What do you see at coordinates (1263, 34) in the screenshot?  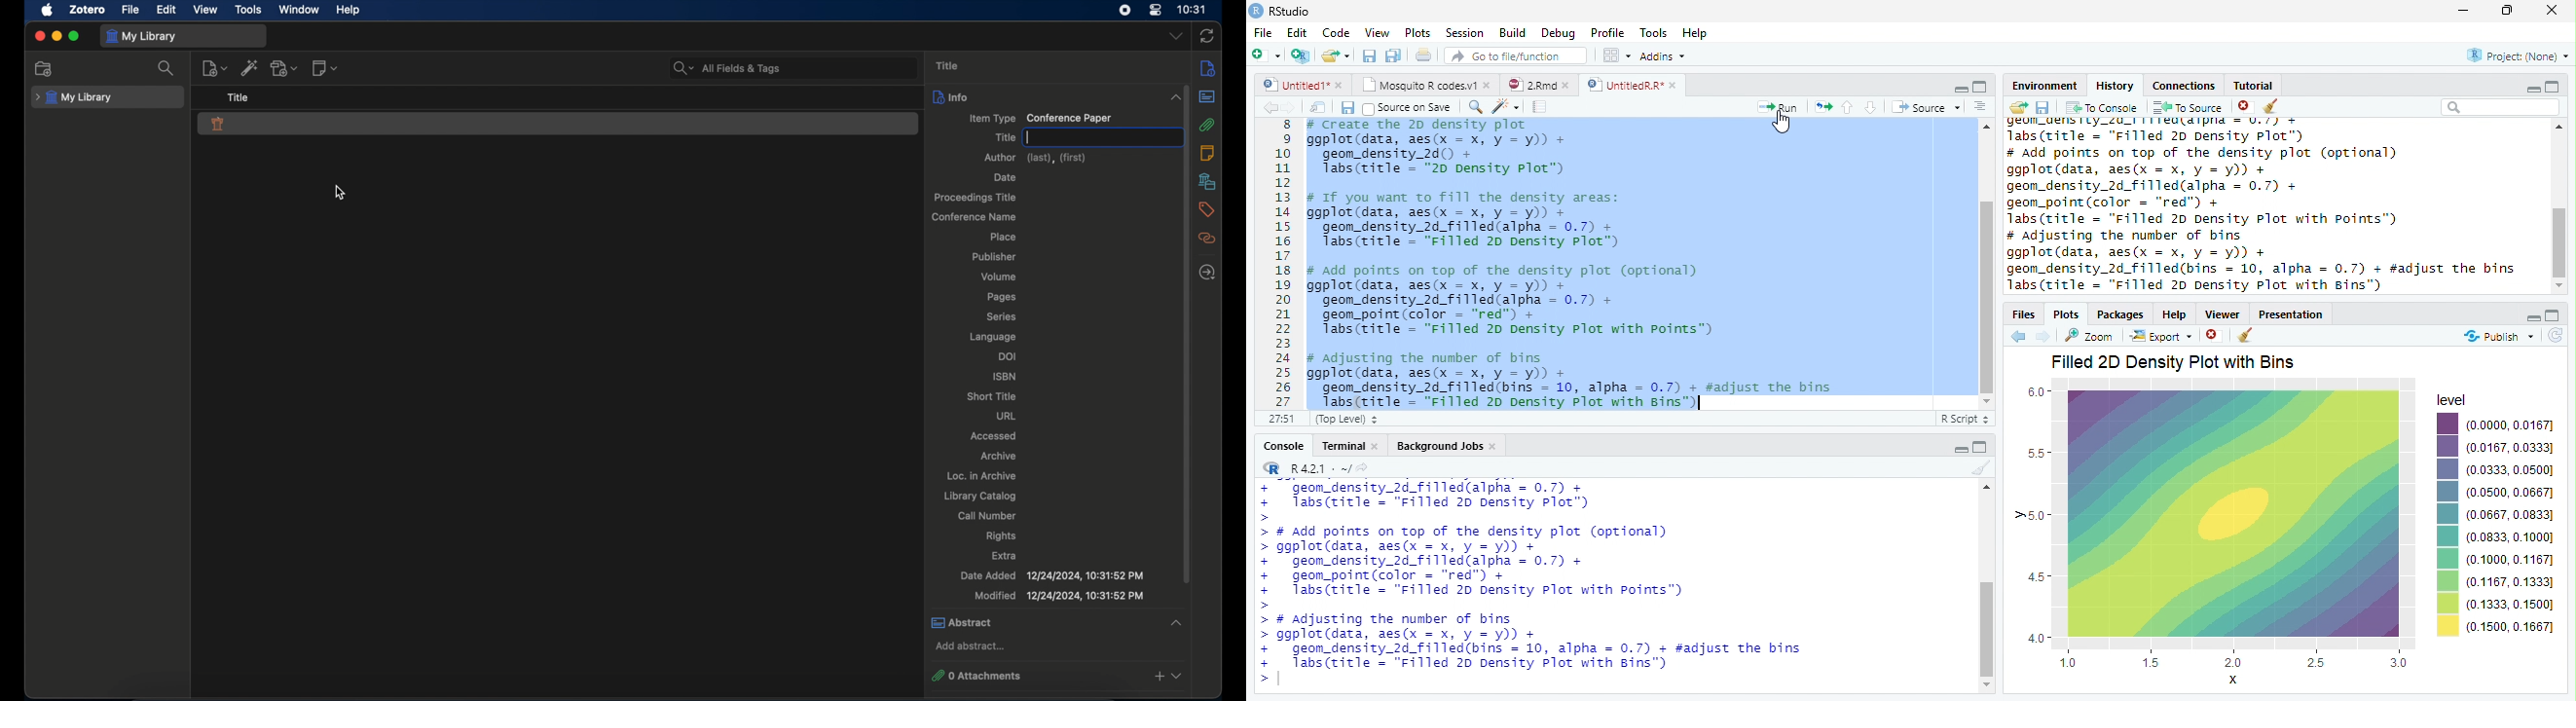 I see `File` at bounding box center [1263, 34].